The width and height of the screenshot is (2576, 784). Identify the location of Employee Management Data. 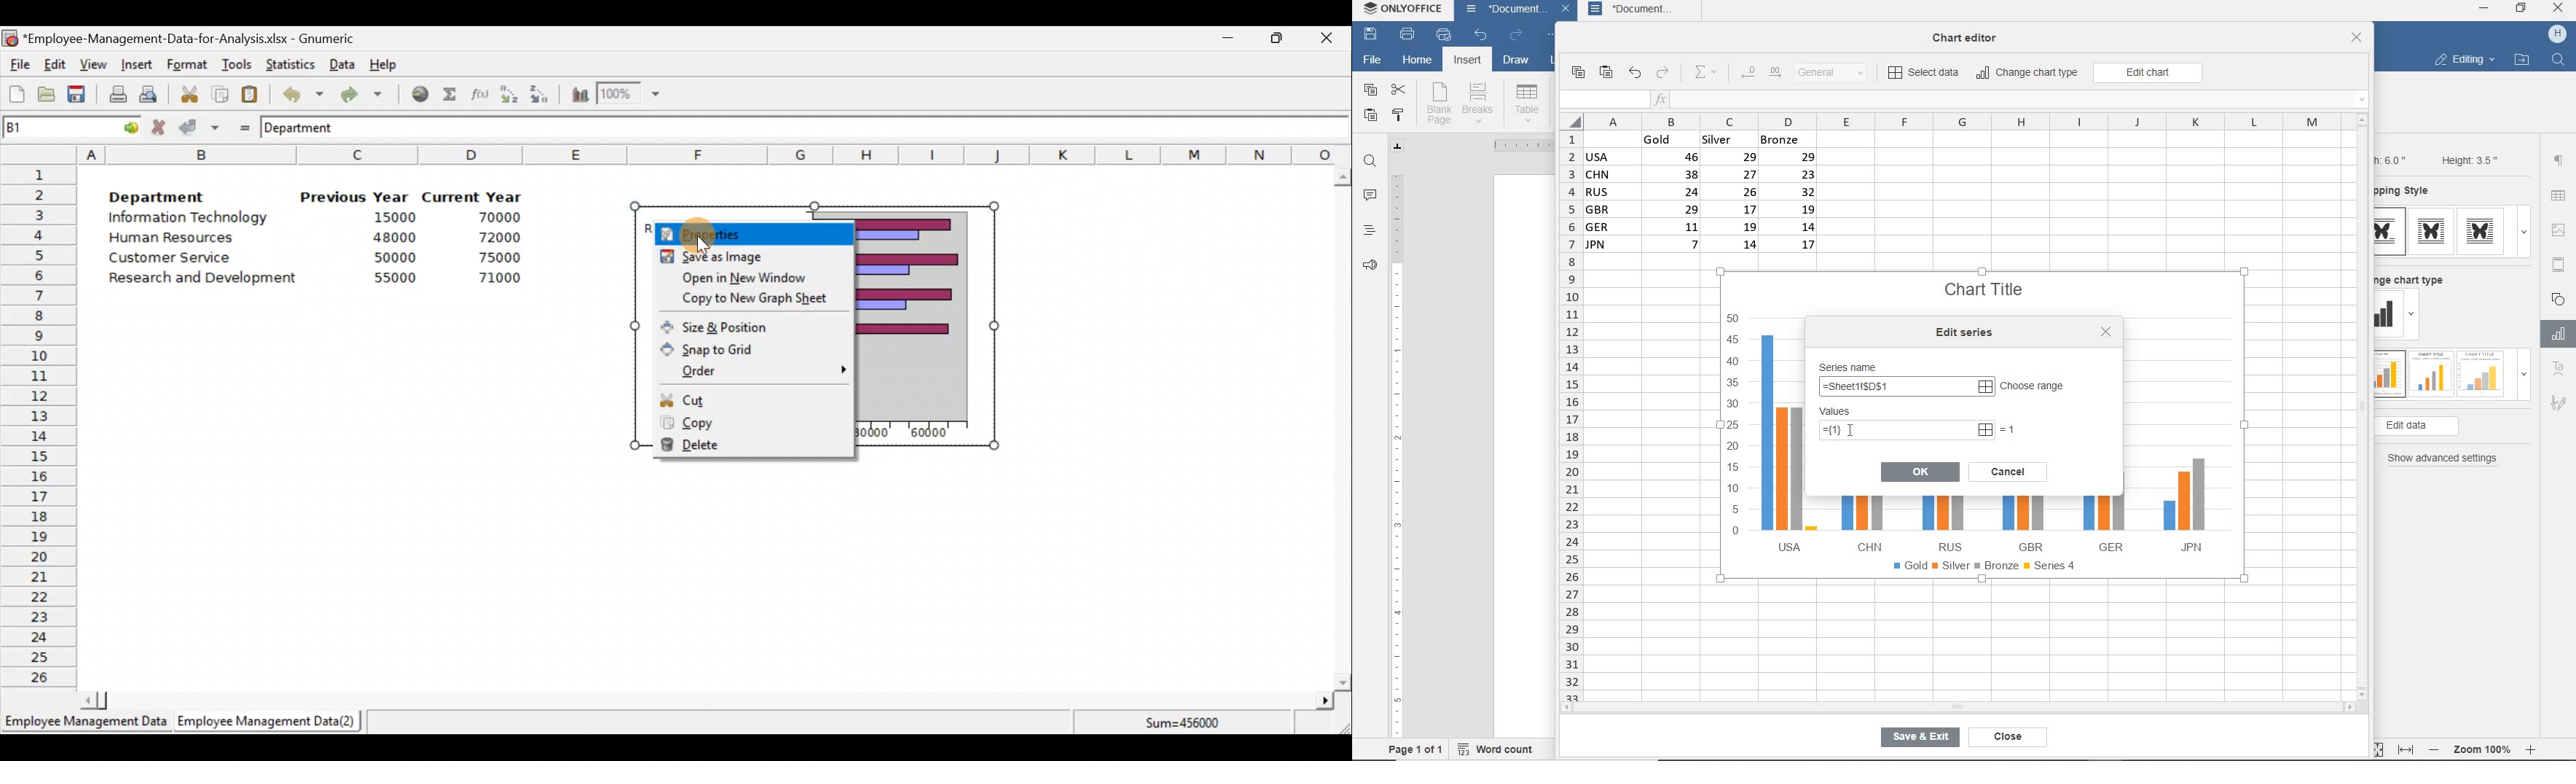
(85, 726).